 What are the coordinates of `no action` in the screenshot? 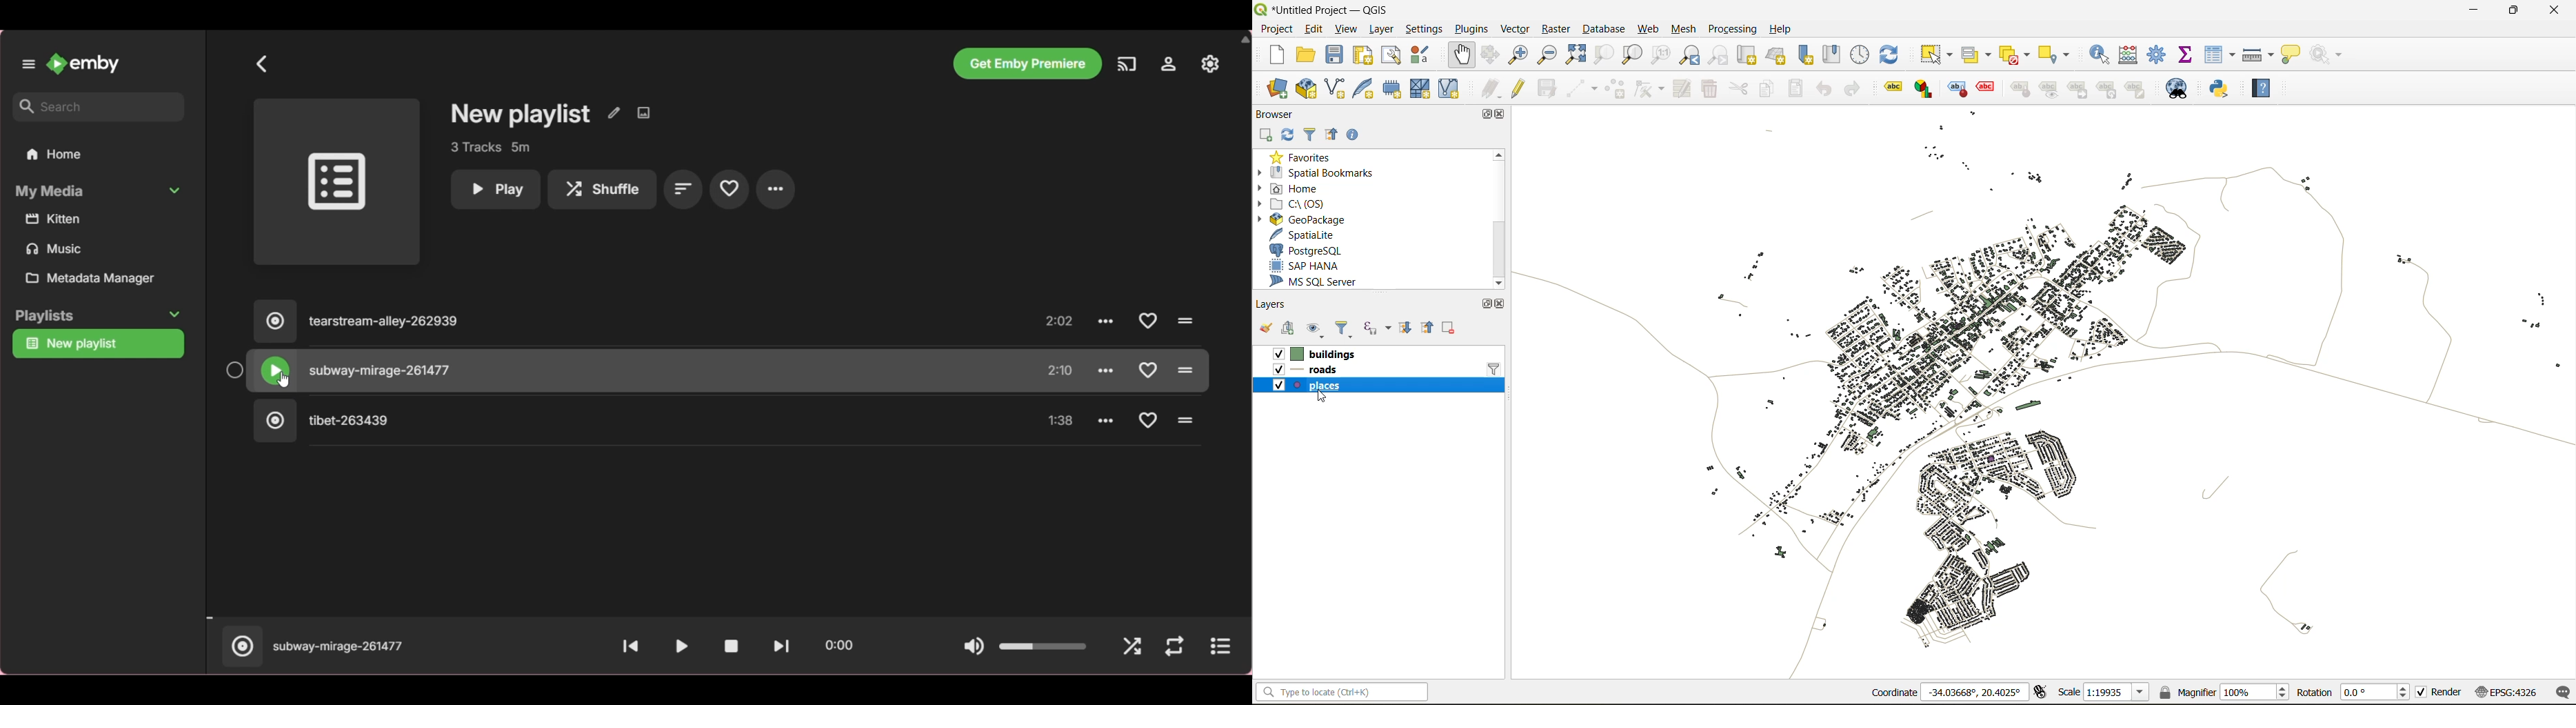 It's located at (2332, 55).